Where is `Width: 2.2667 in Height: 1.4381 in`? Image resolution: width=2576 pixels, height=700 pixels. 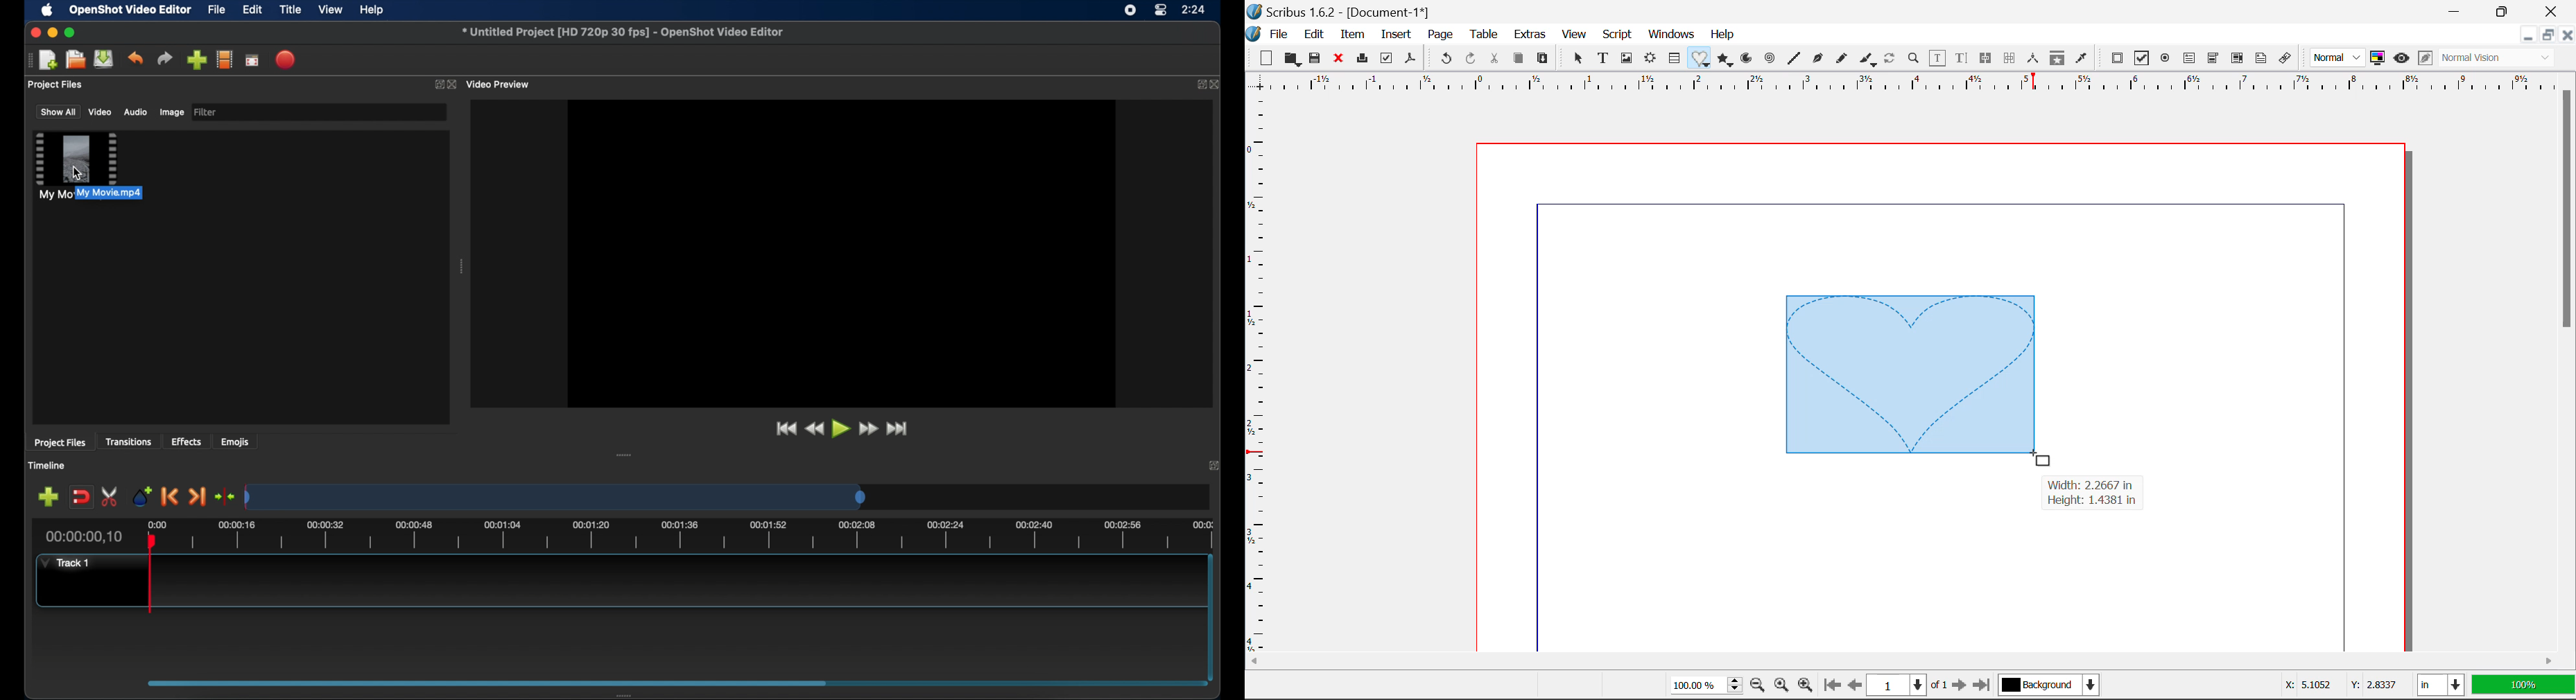 Width: 2.2667 in Height: 1.4381 in is located at coordinates (2100, 495).